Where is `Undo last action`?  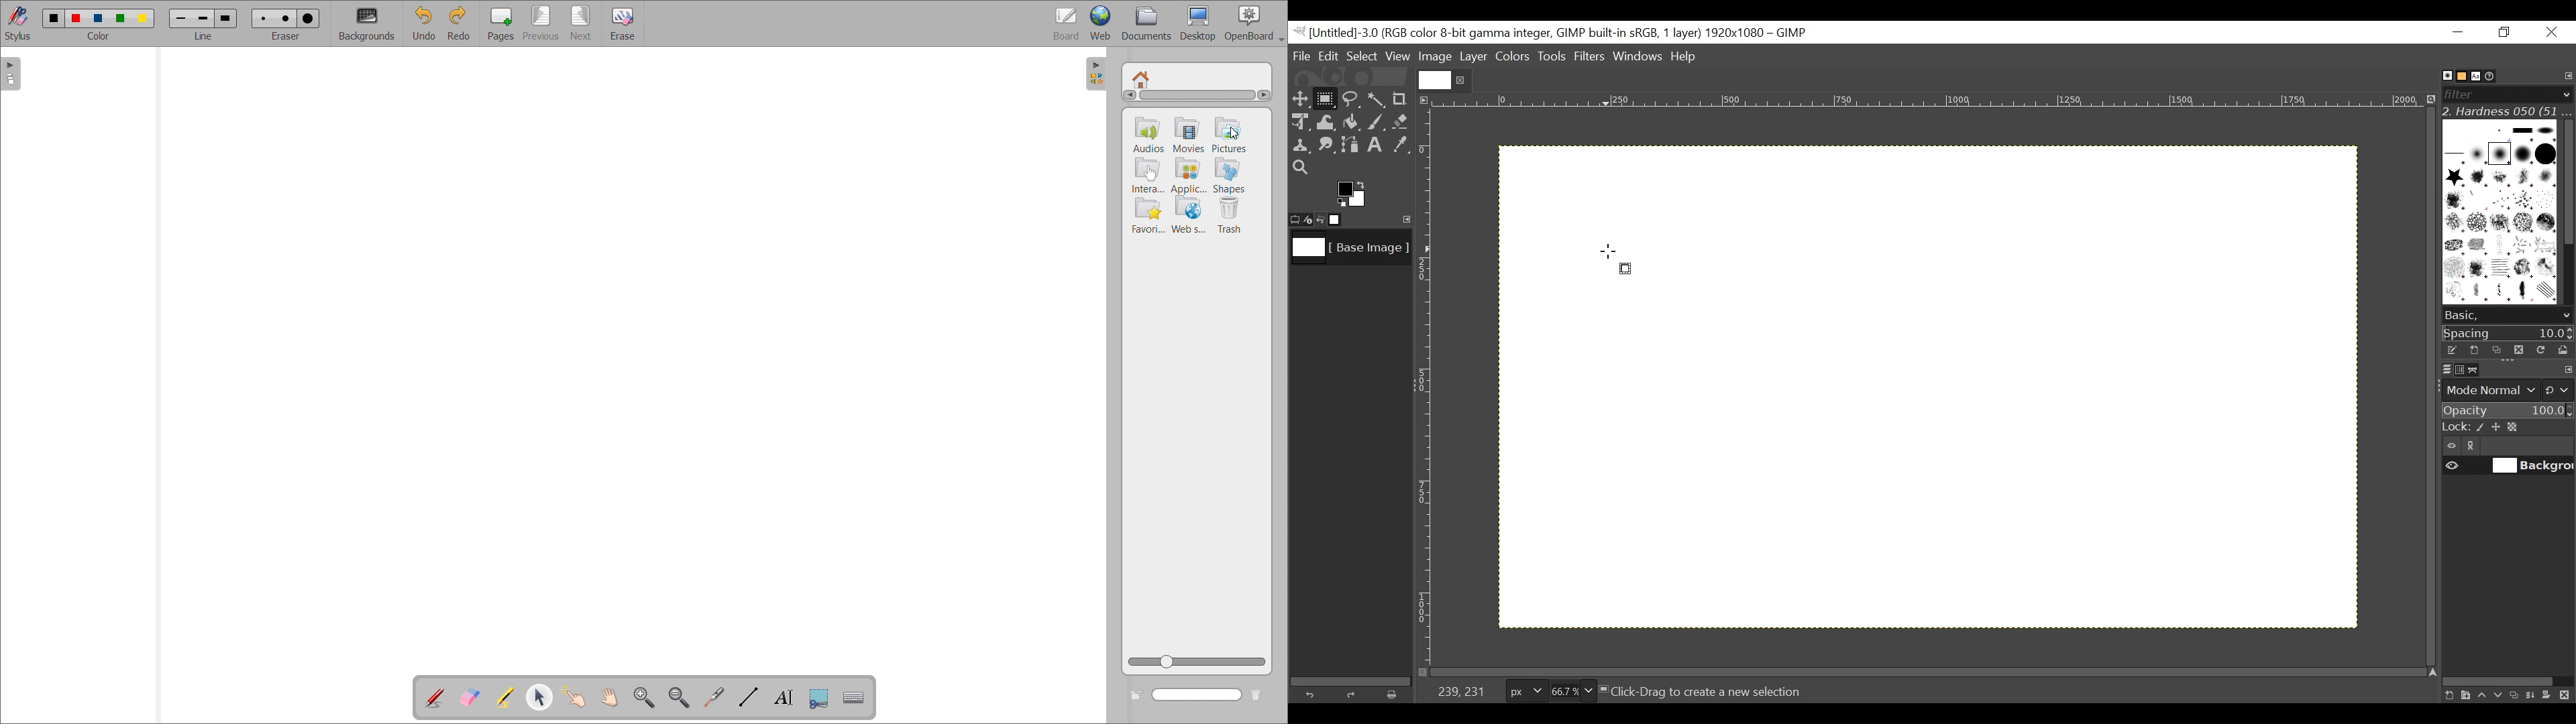 Undo last action is located at coordinates (1321, 219).